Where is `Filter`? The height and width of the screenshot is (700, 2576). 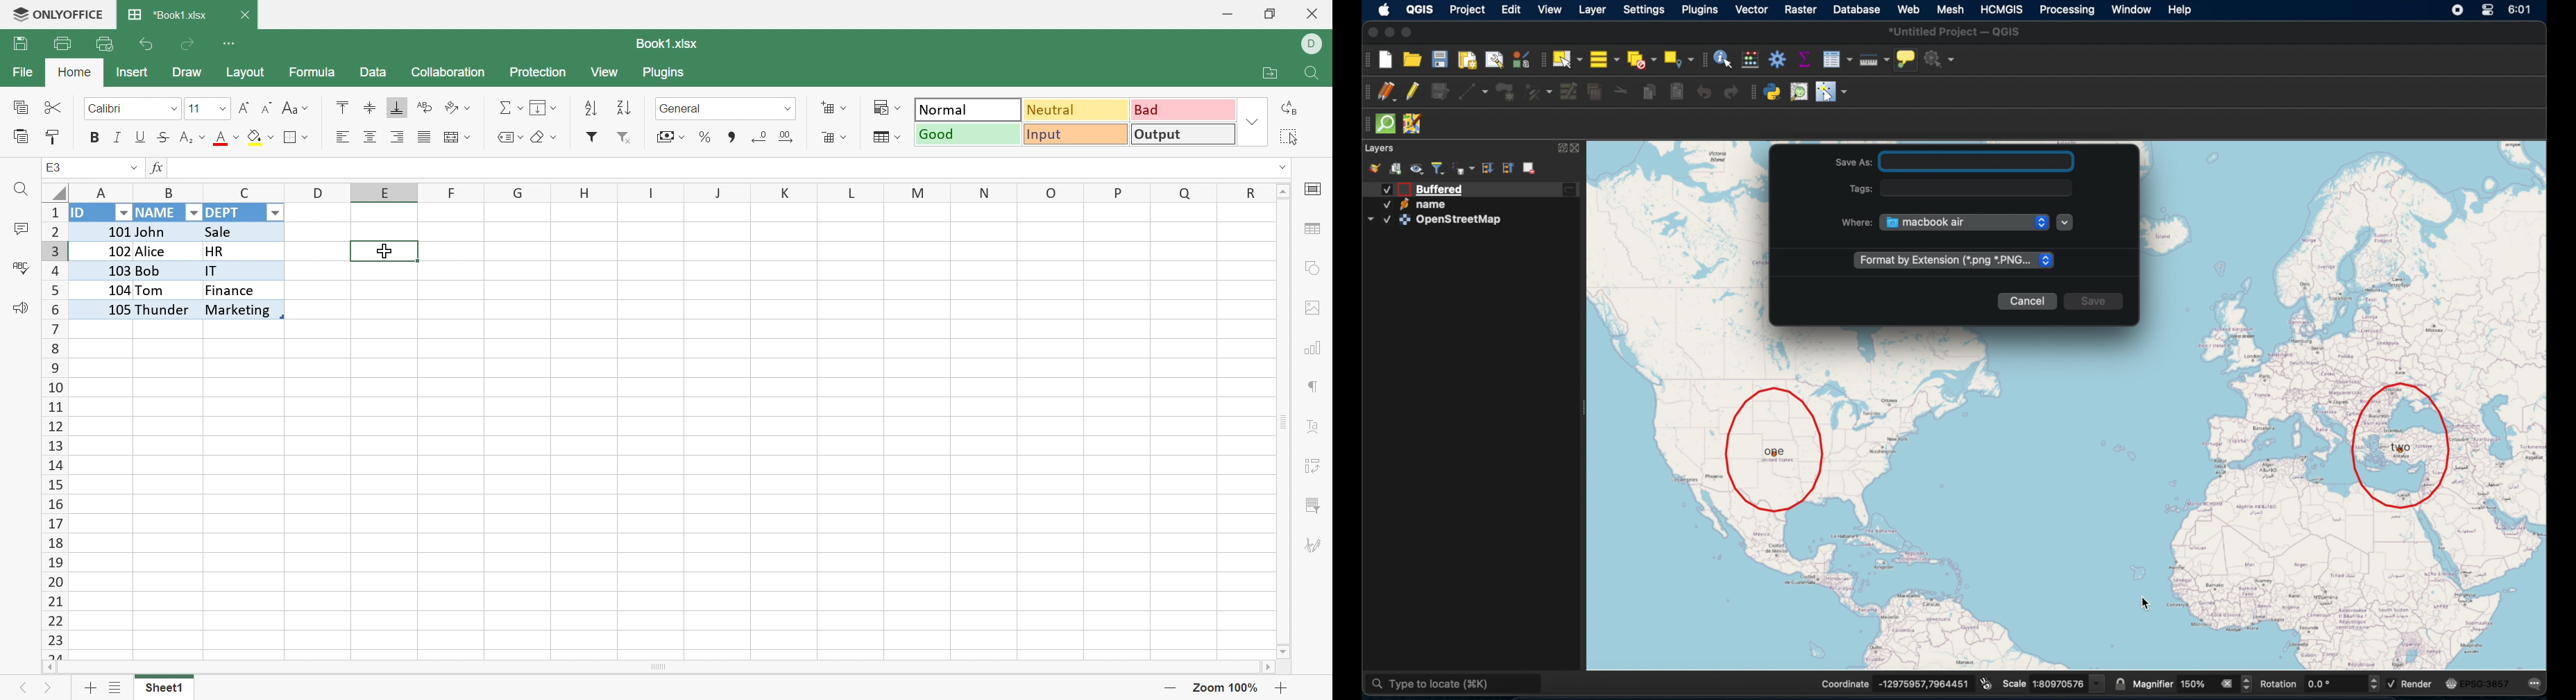
Filter is located at coordinates (593, 138).